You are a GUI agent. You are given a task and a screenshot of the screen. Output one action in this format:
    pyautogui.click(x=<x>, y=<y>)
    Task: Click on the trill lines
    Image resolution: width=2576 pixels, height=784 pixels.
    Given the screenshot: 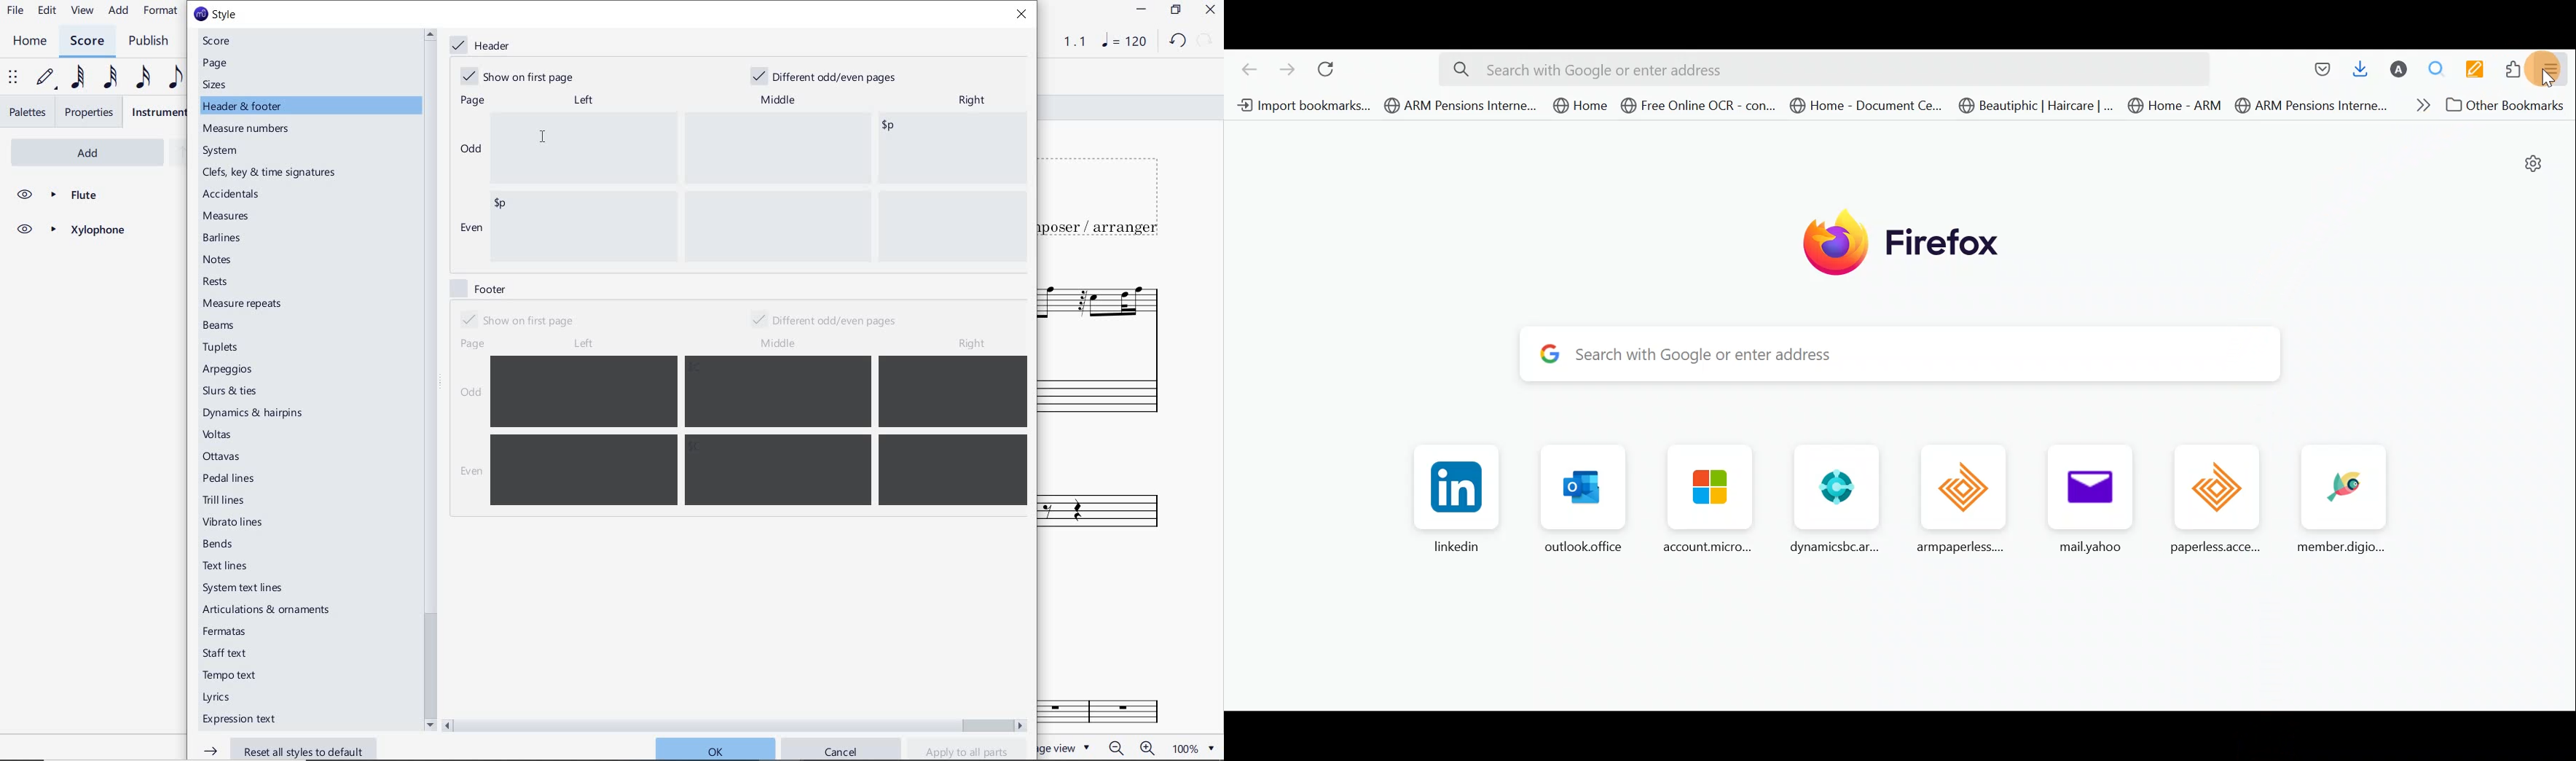 What is the action you would take?
    pyautogui.click(x=224, y=500)
    